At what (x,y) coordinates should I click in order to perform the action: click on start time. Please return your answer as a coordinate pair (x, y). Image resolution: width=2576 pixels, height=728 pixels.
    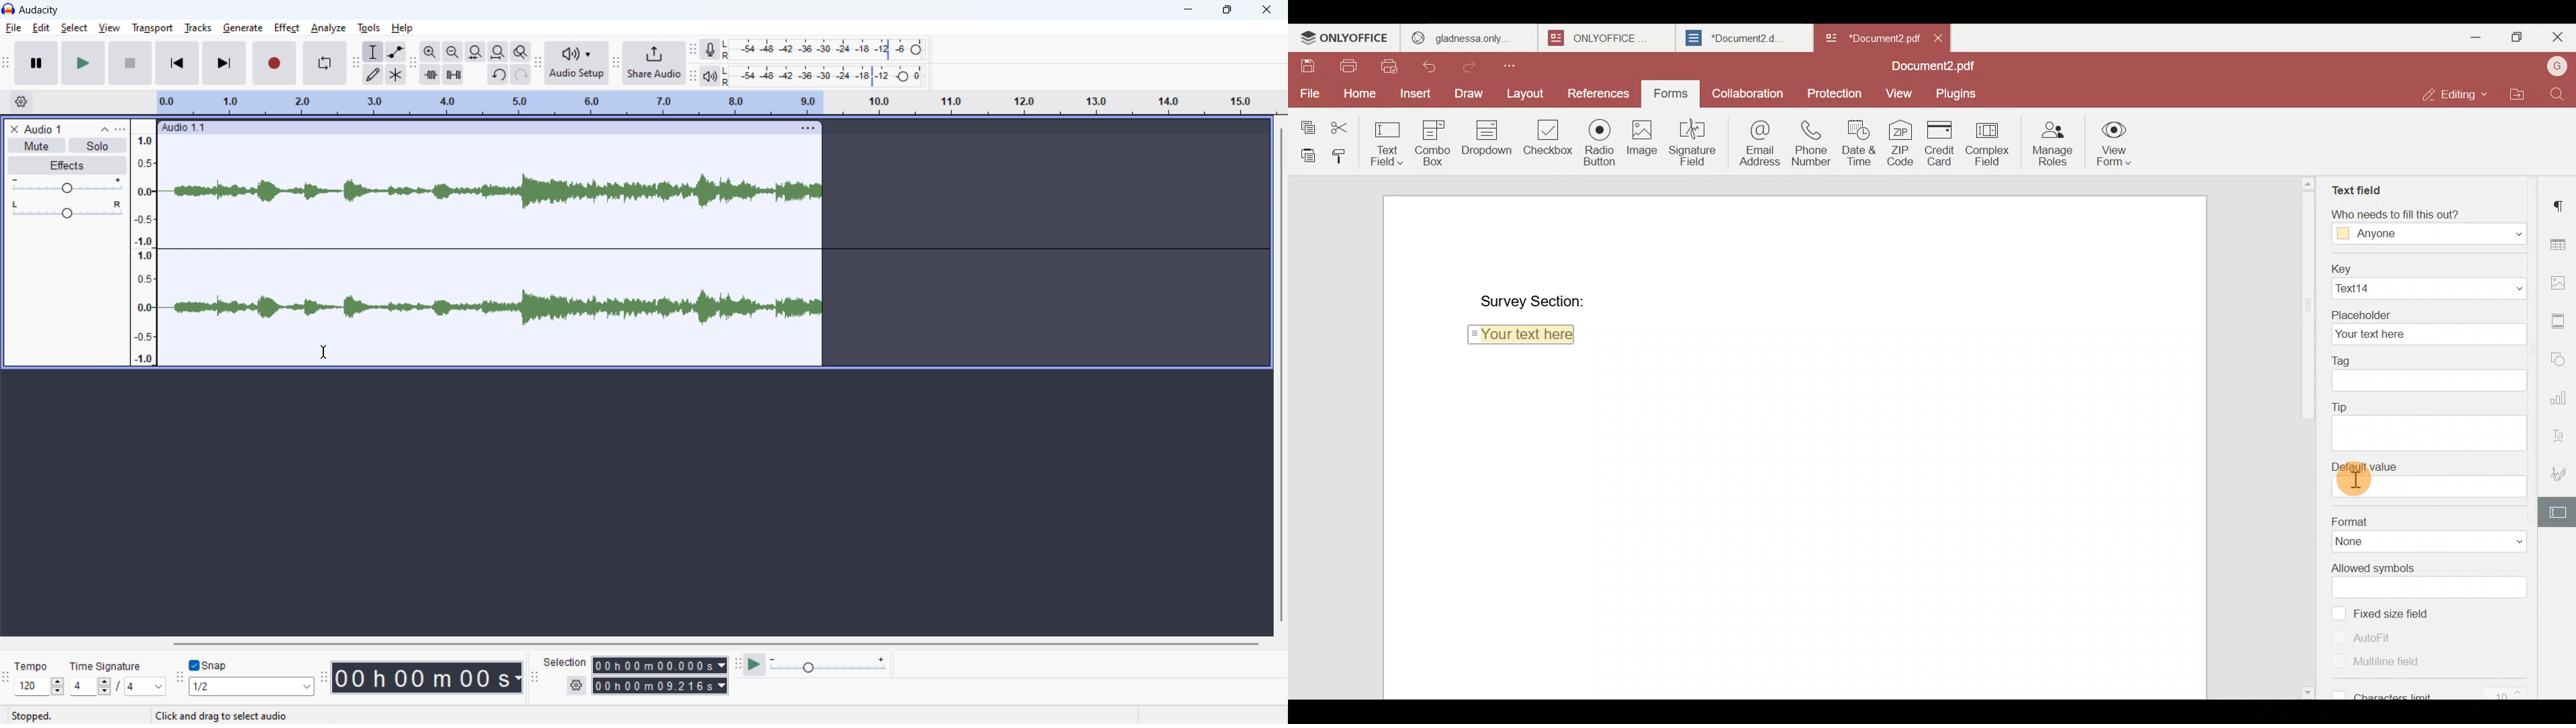
    Looking at the image, I should click on (659, 666).